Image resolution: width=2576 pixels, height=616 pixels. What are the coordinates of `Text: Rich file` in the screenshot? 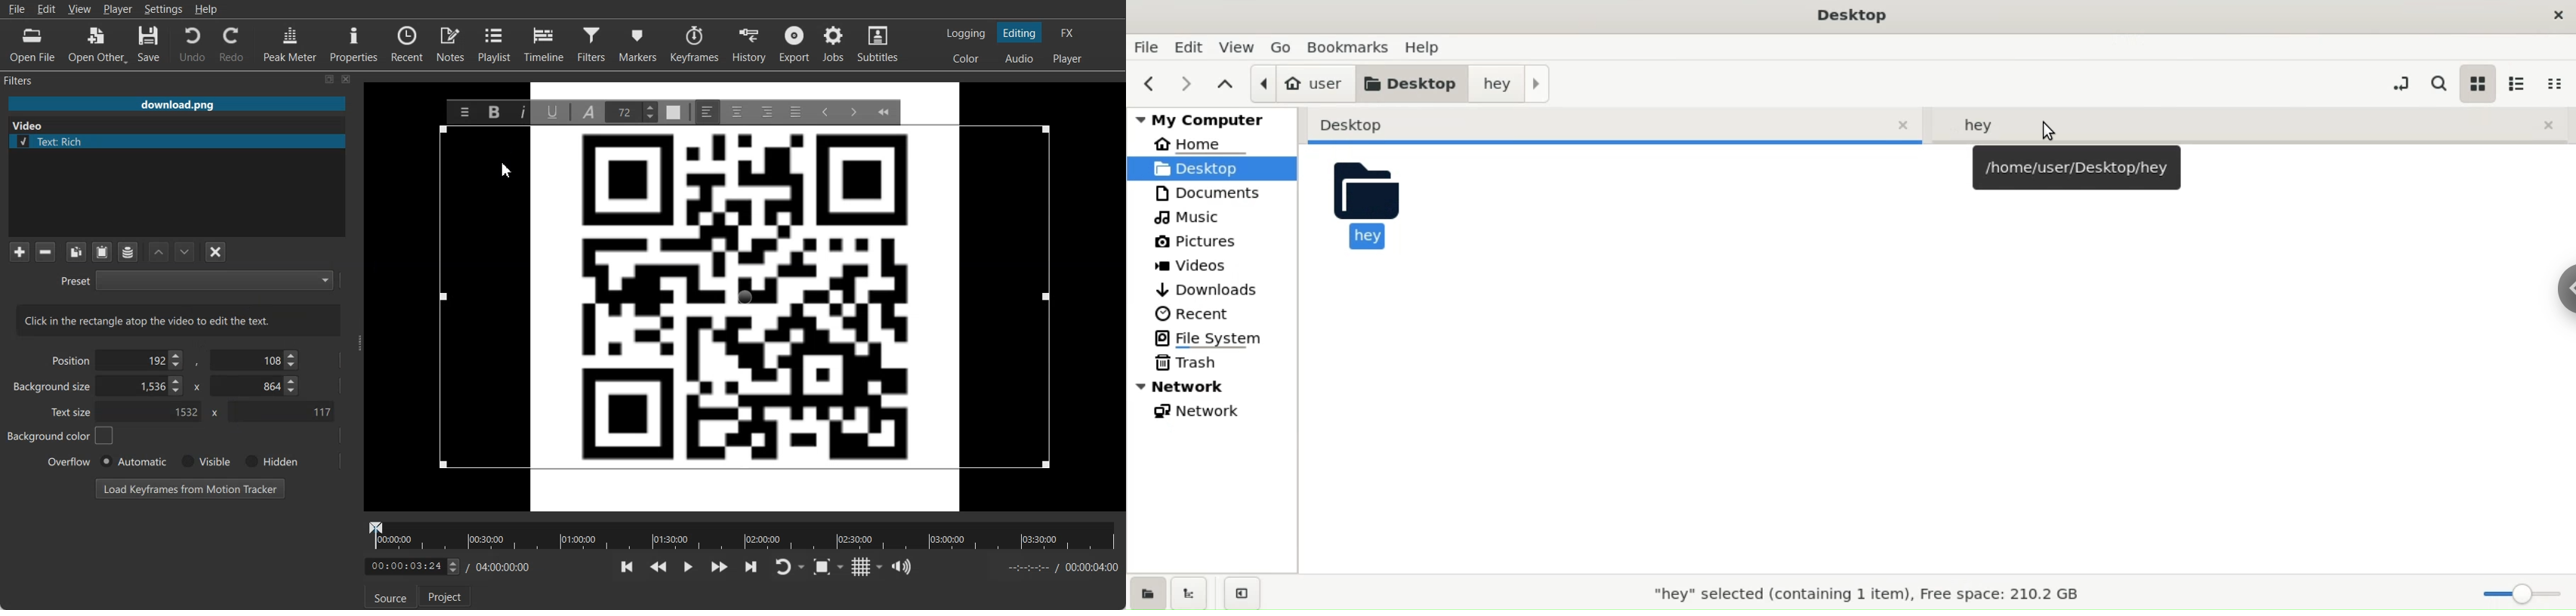 It's located at (178, 143).